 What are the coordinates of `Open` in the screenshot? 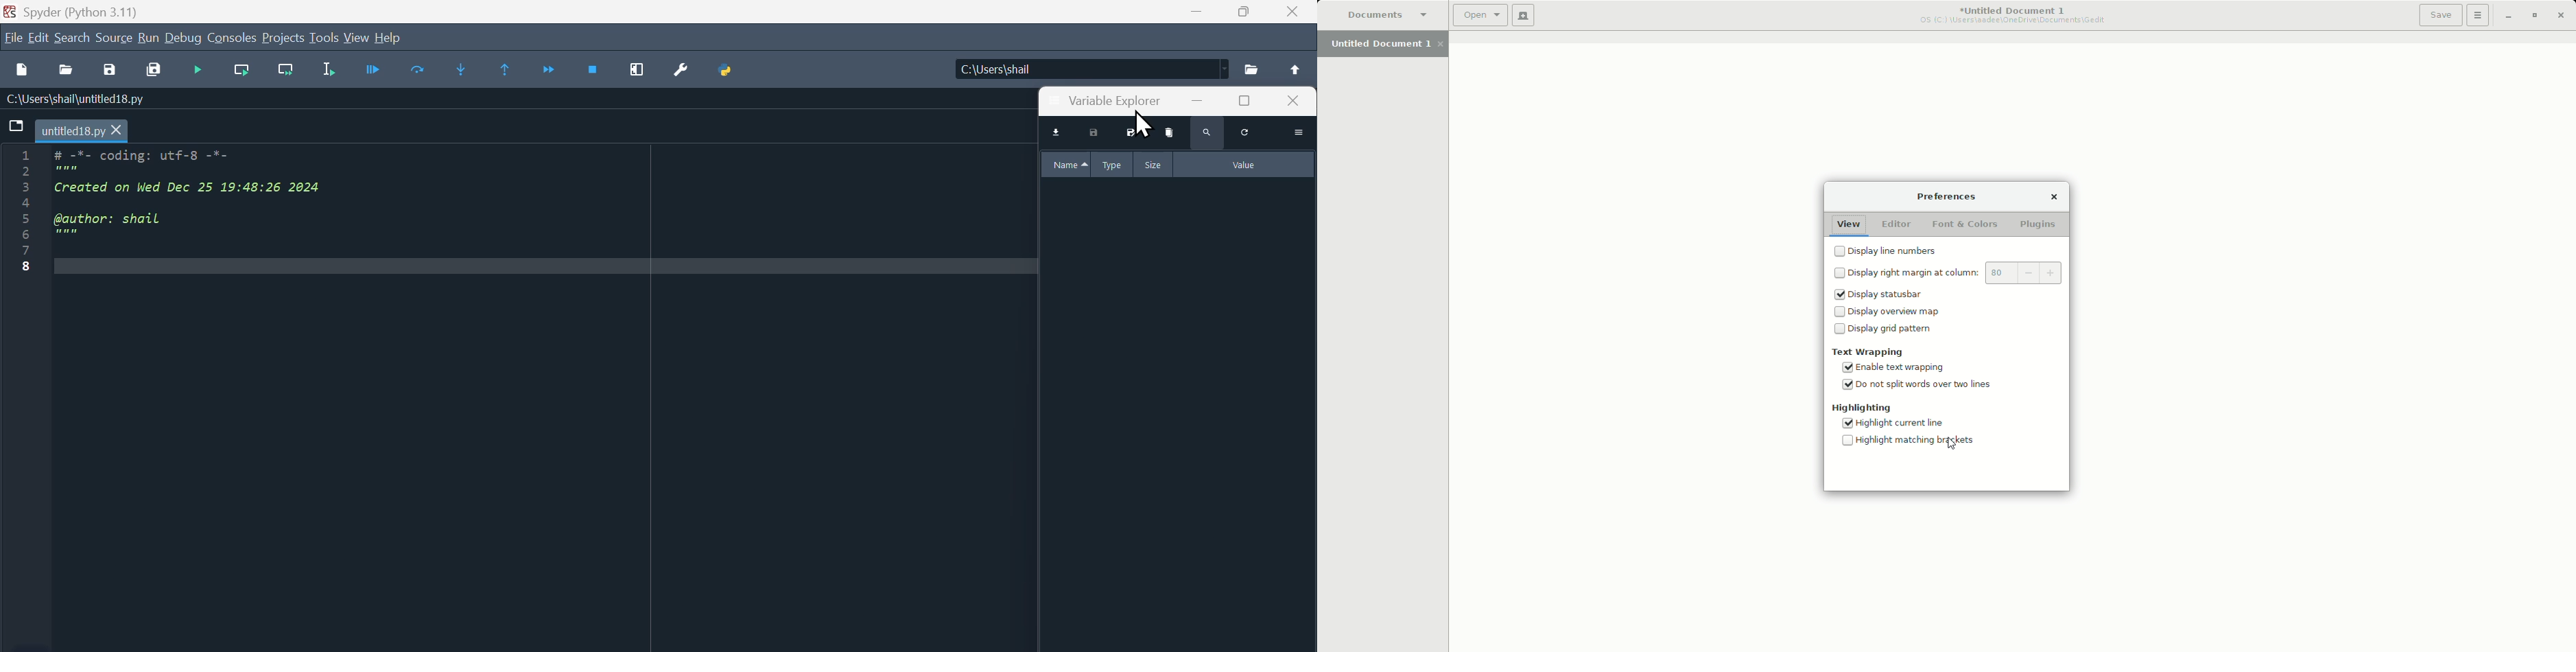 It's located at (69, 71).